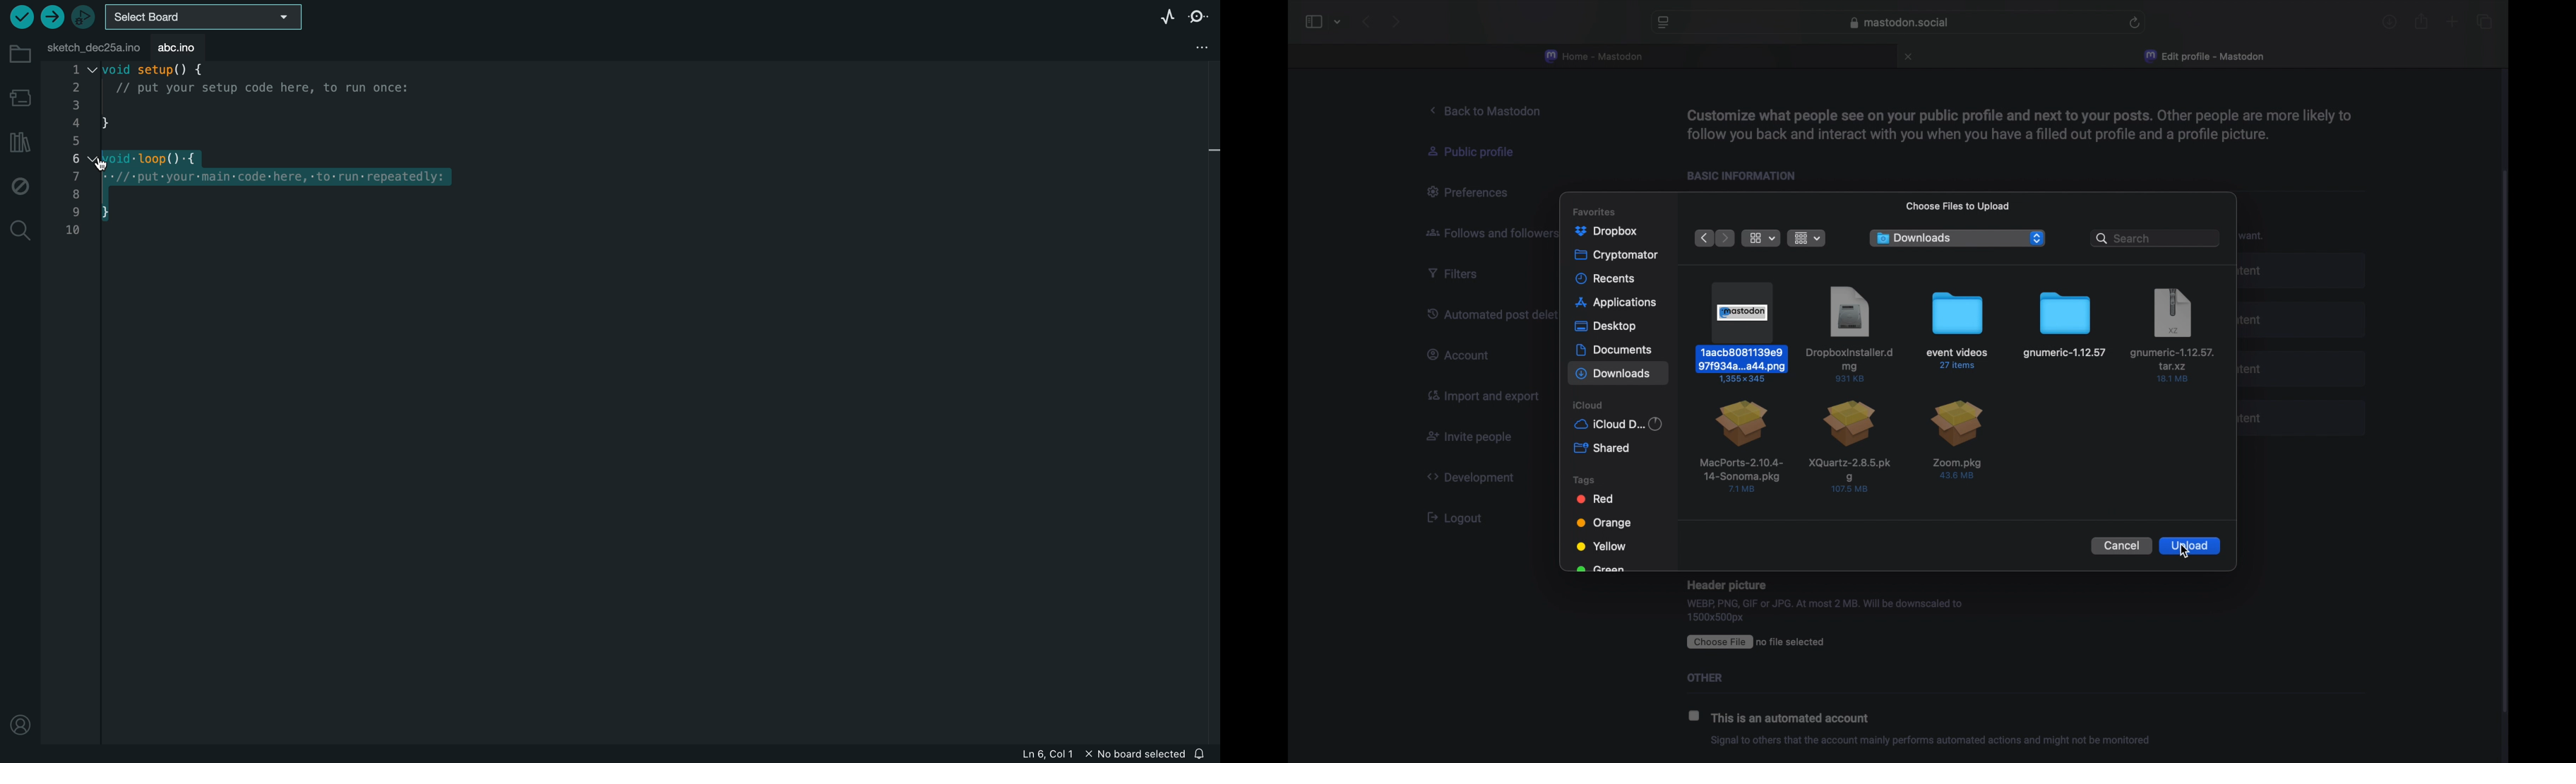 The width and height of the screenshot is (2576, 784). Describe the element at coordinates (1459, 273) in the screenshot. I see `filters` at that location.